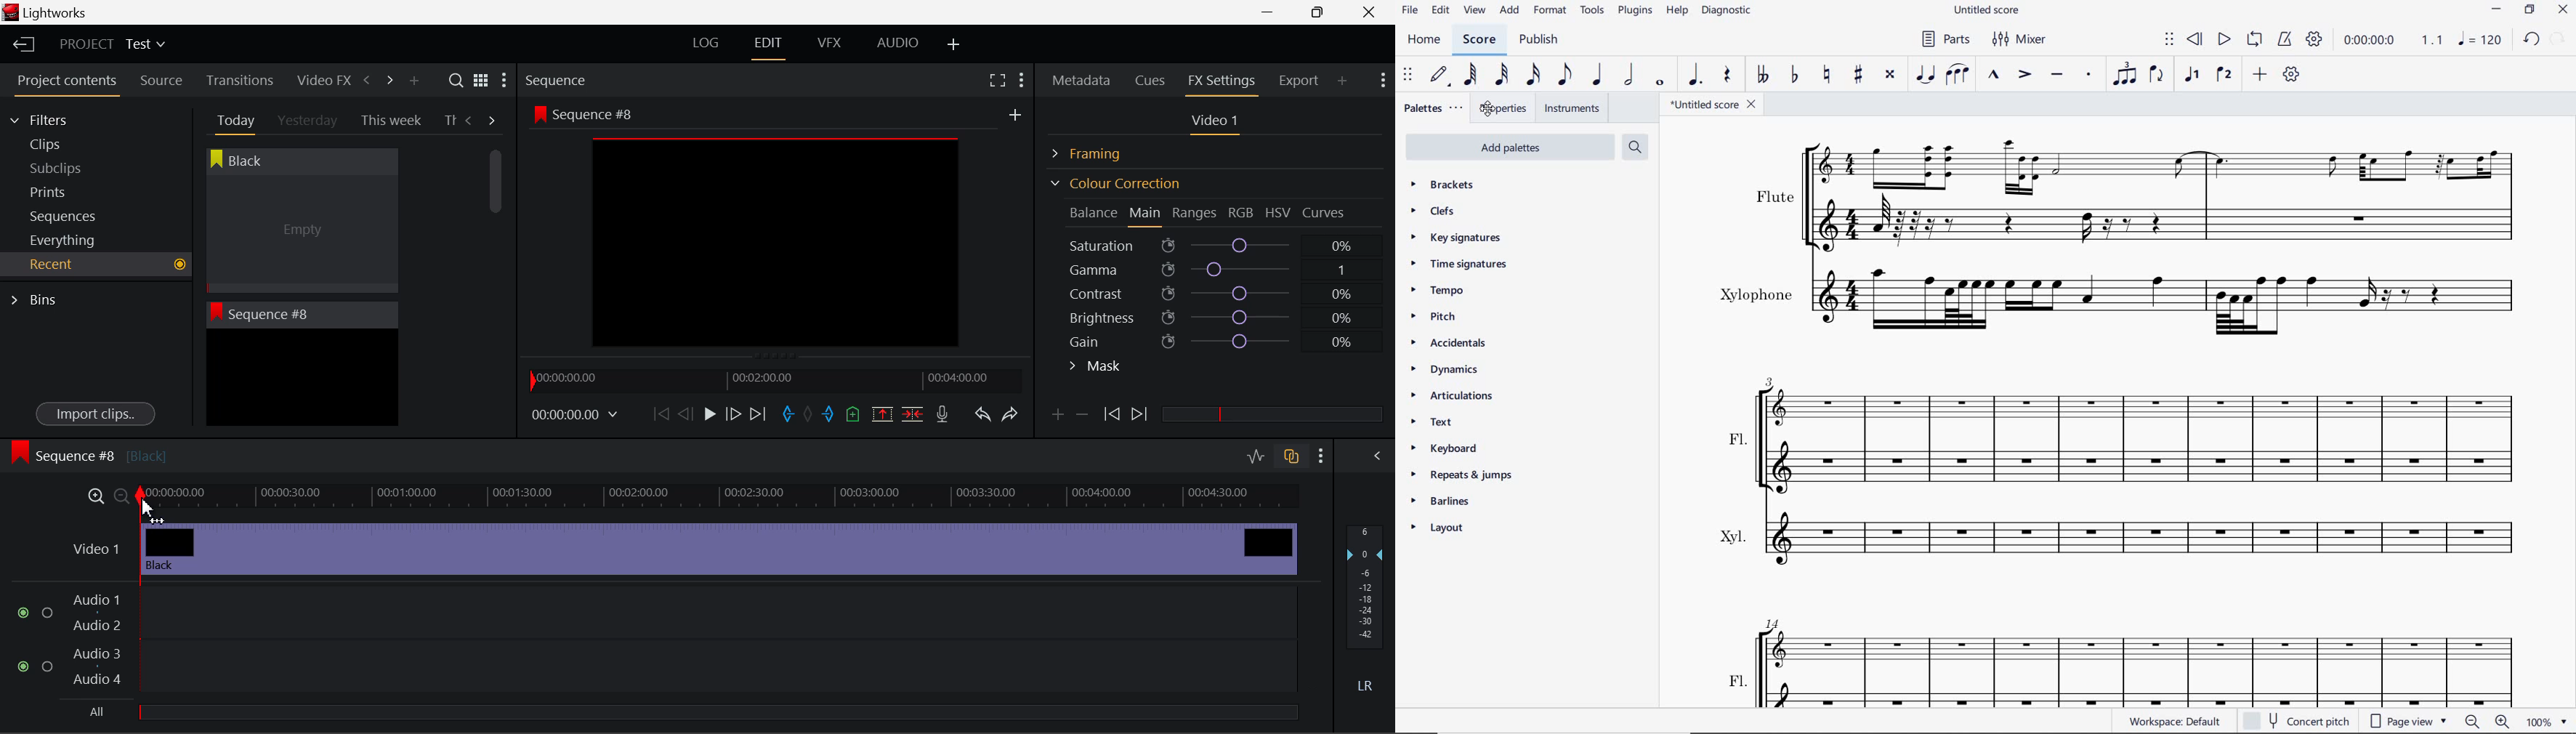  Describe the element at coordinates (1218, 270) in the screenshot. I see `Gamma` at that location.